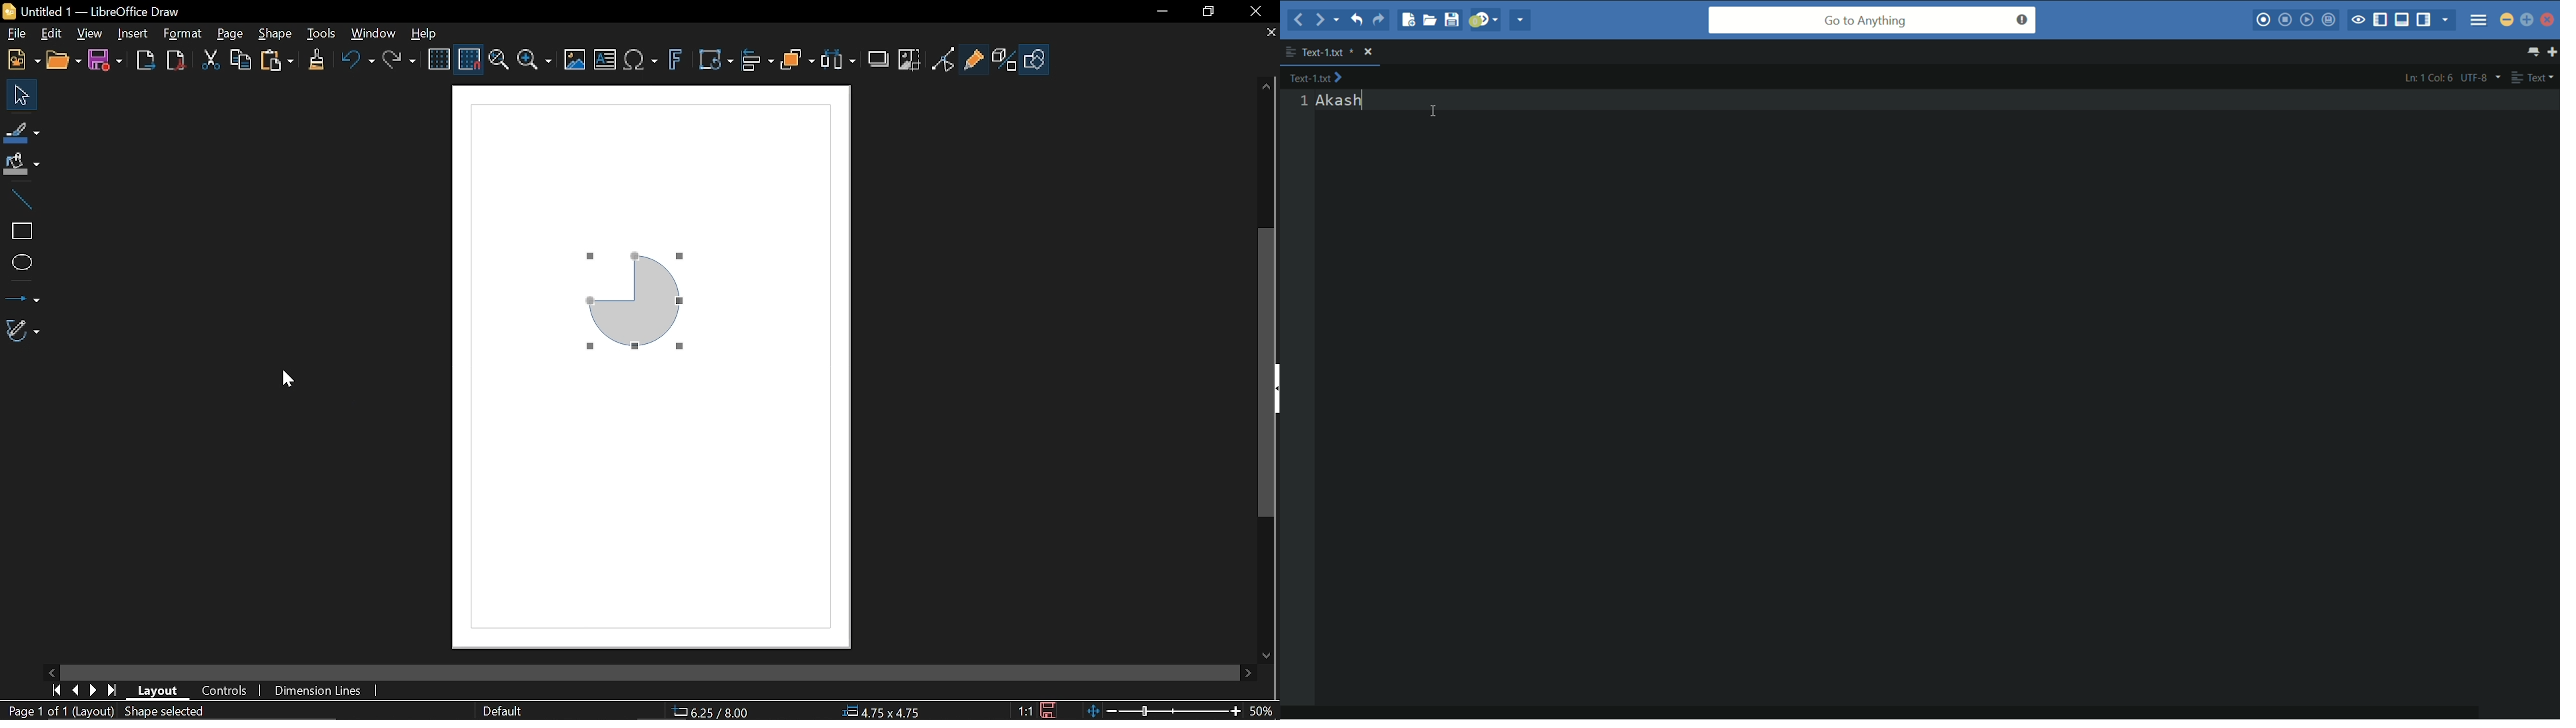 The width and height of the screenshot is (2576, 728). I want to click on Objects, so click(797, 61).